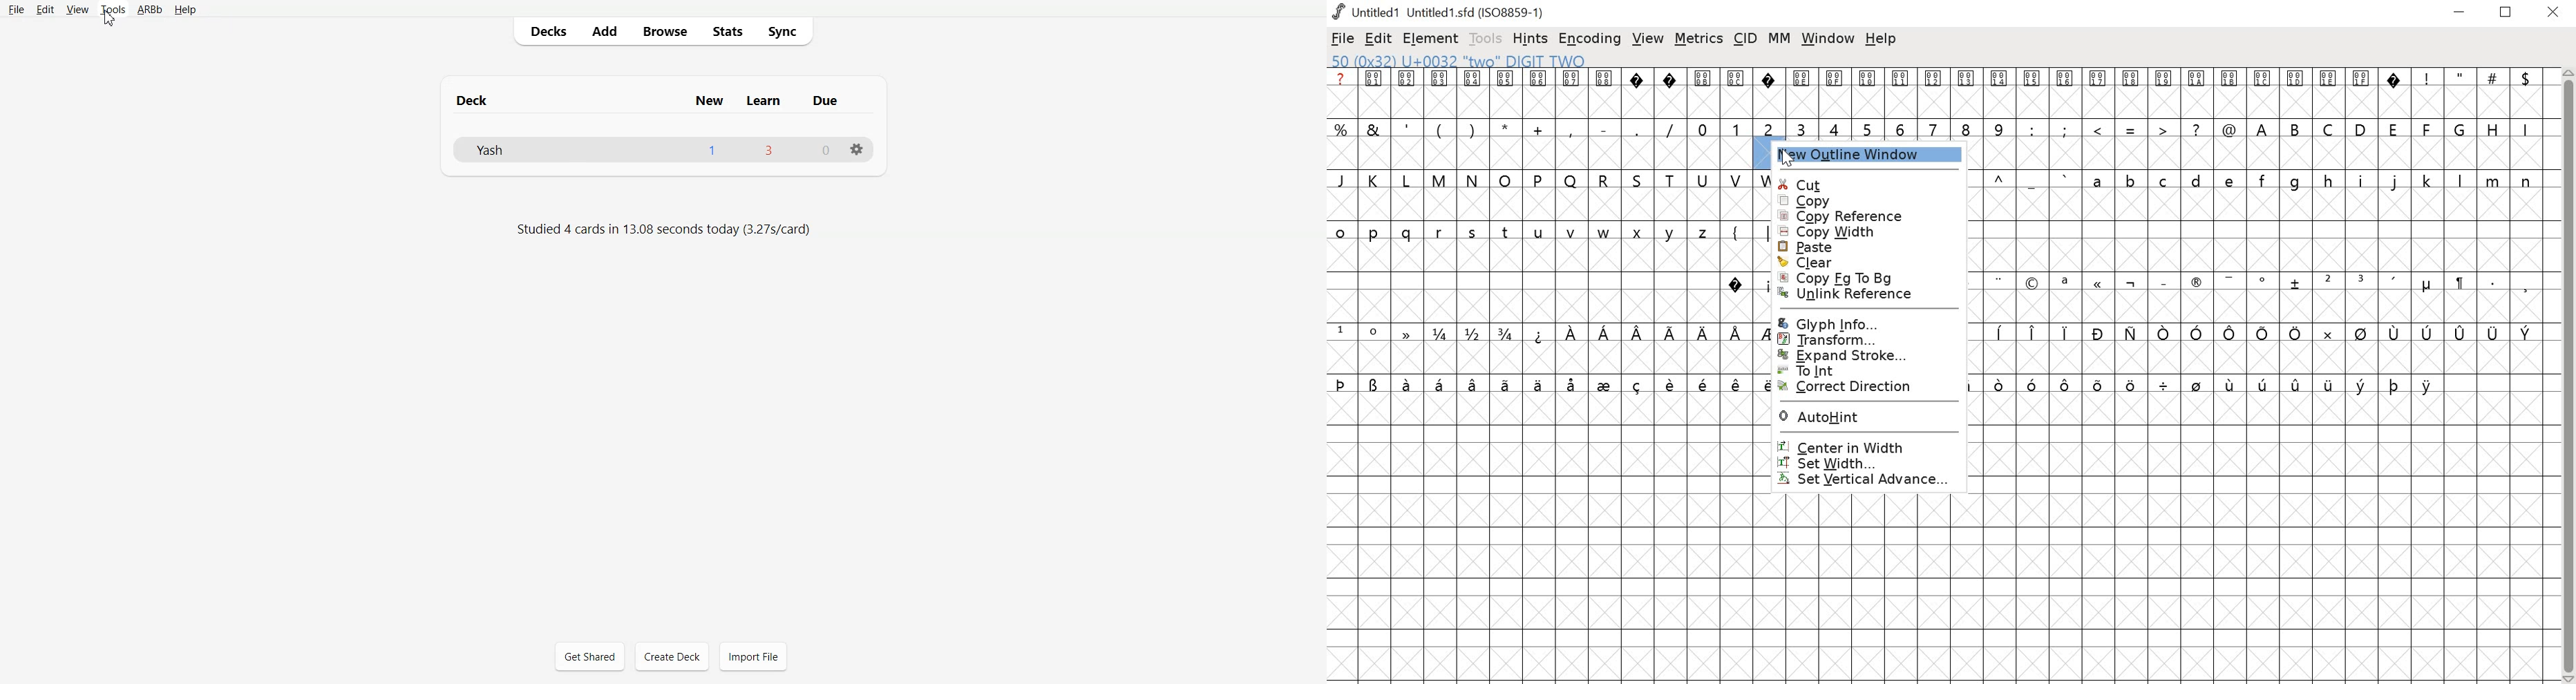 Image resolution: width=2576 pixels, height=700 pixels. I want to click on new outline window, so click(1866, 157).